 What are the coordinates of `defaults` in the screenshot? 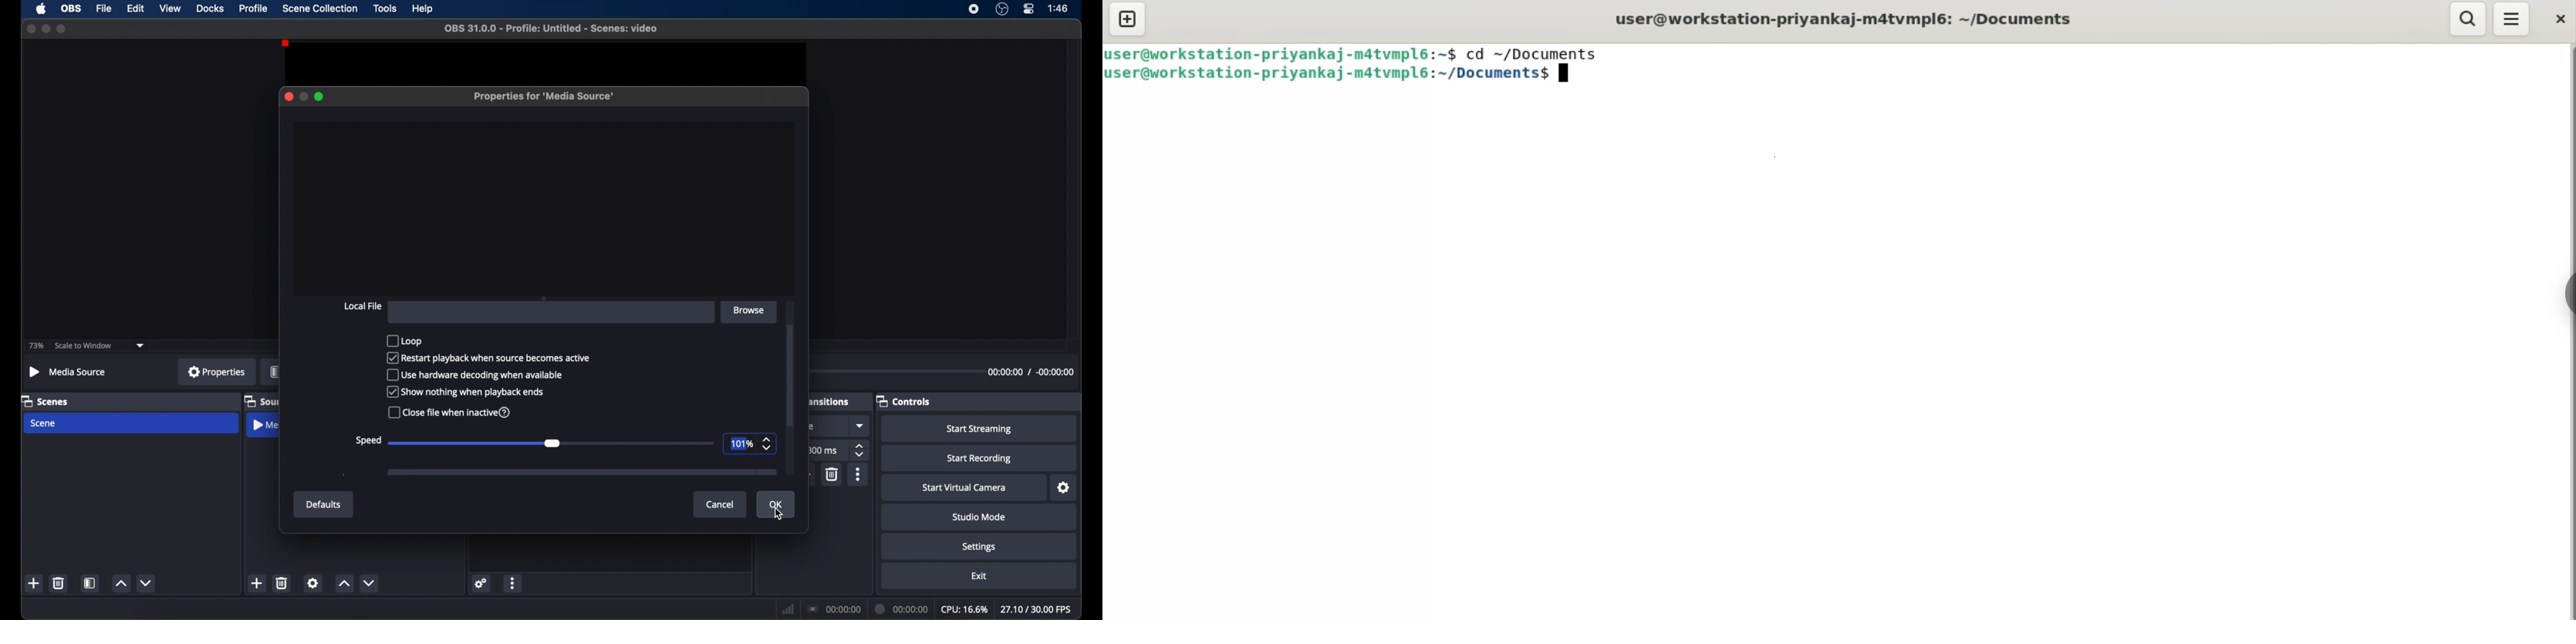 It's located at (324, 505).